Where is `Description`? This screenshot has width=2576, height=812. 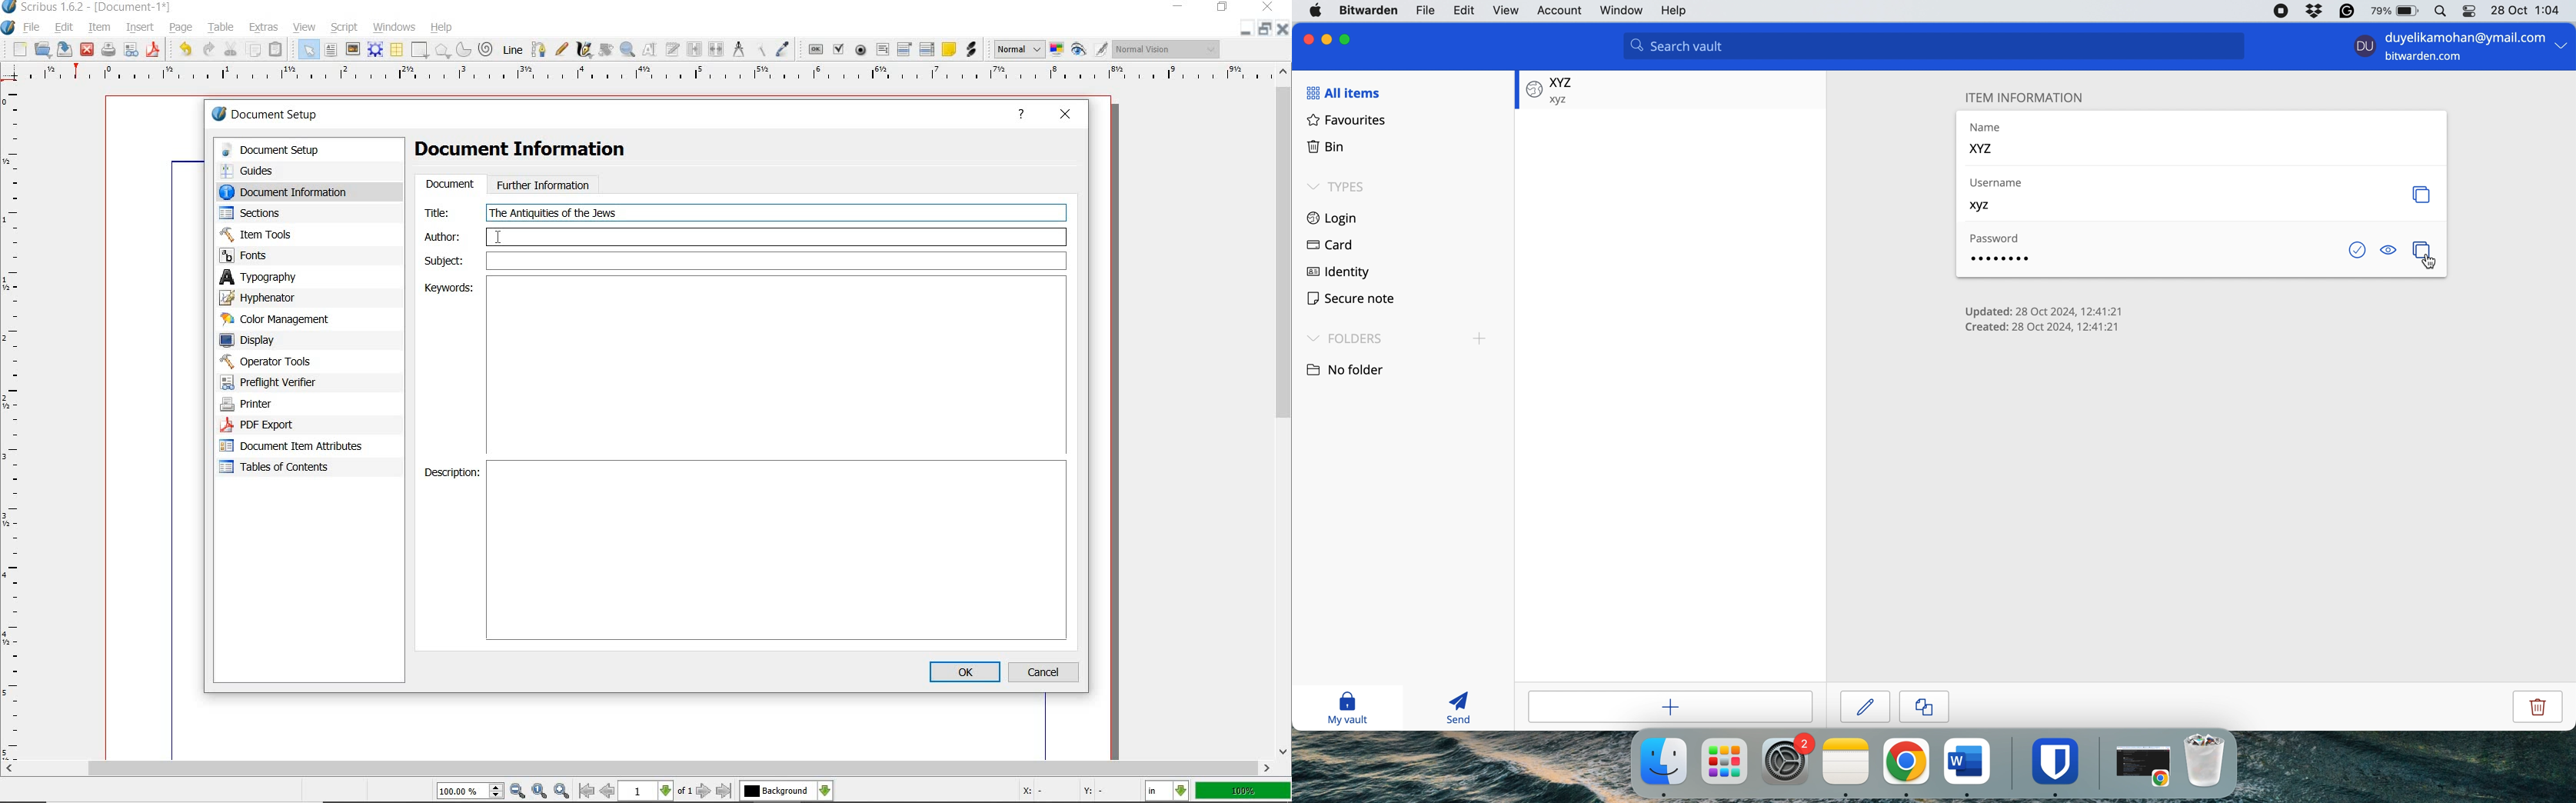 Description is located at coordinates (779, 550).